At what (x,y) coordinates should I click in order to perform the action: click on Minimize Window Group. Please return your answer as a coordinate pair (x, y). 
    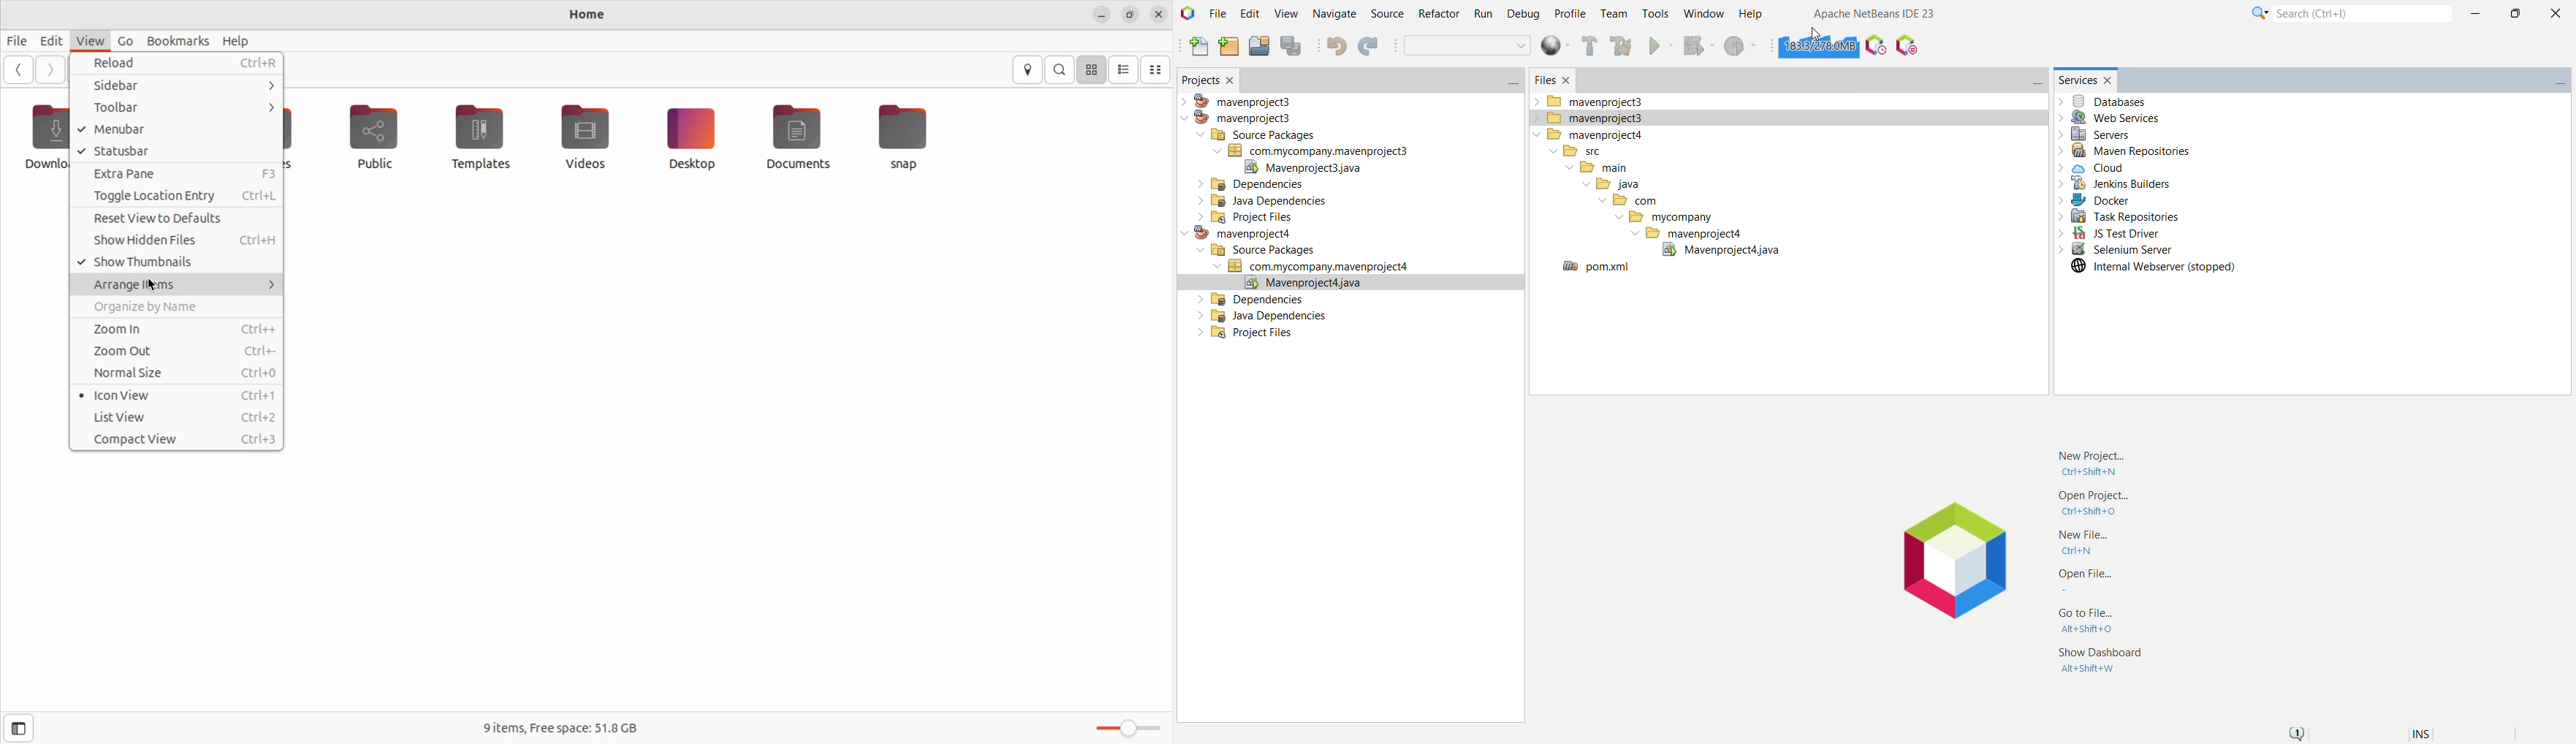
    Looking at the image, I should click on (1508, 83).